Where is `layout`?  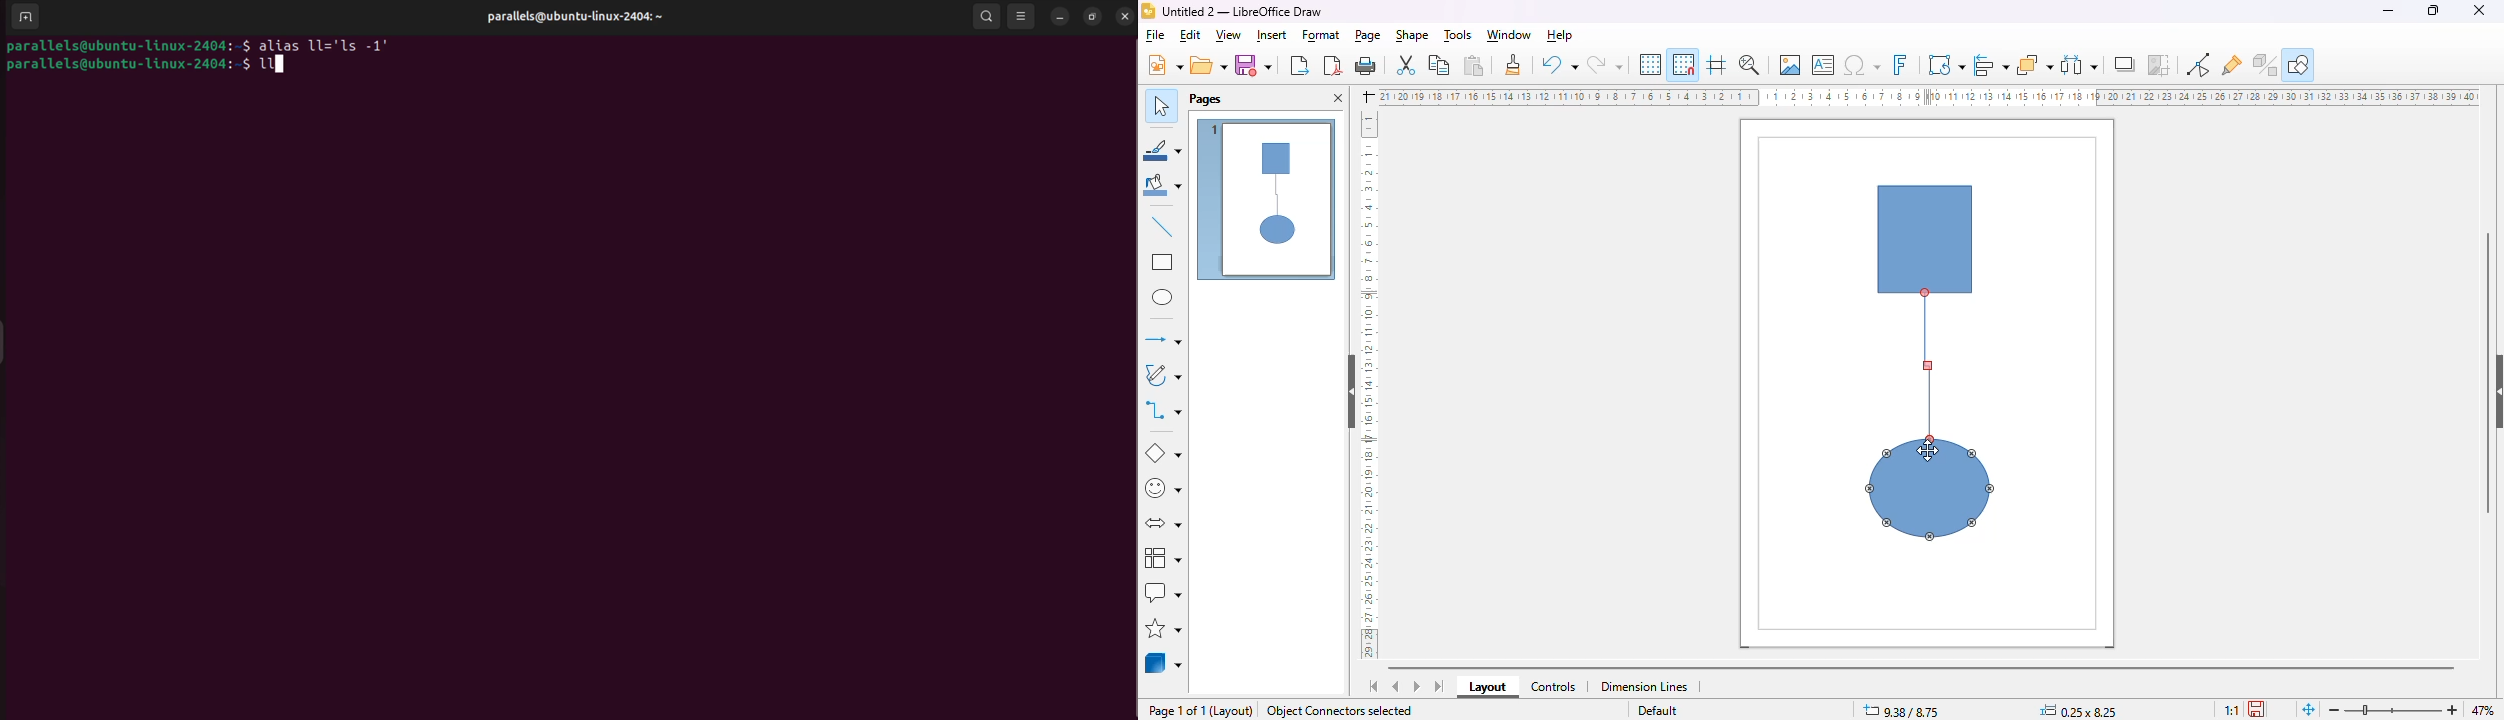 layout is located at coordinates (1488, 687).